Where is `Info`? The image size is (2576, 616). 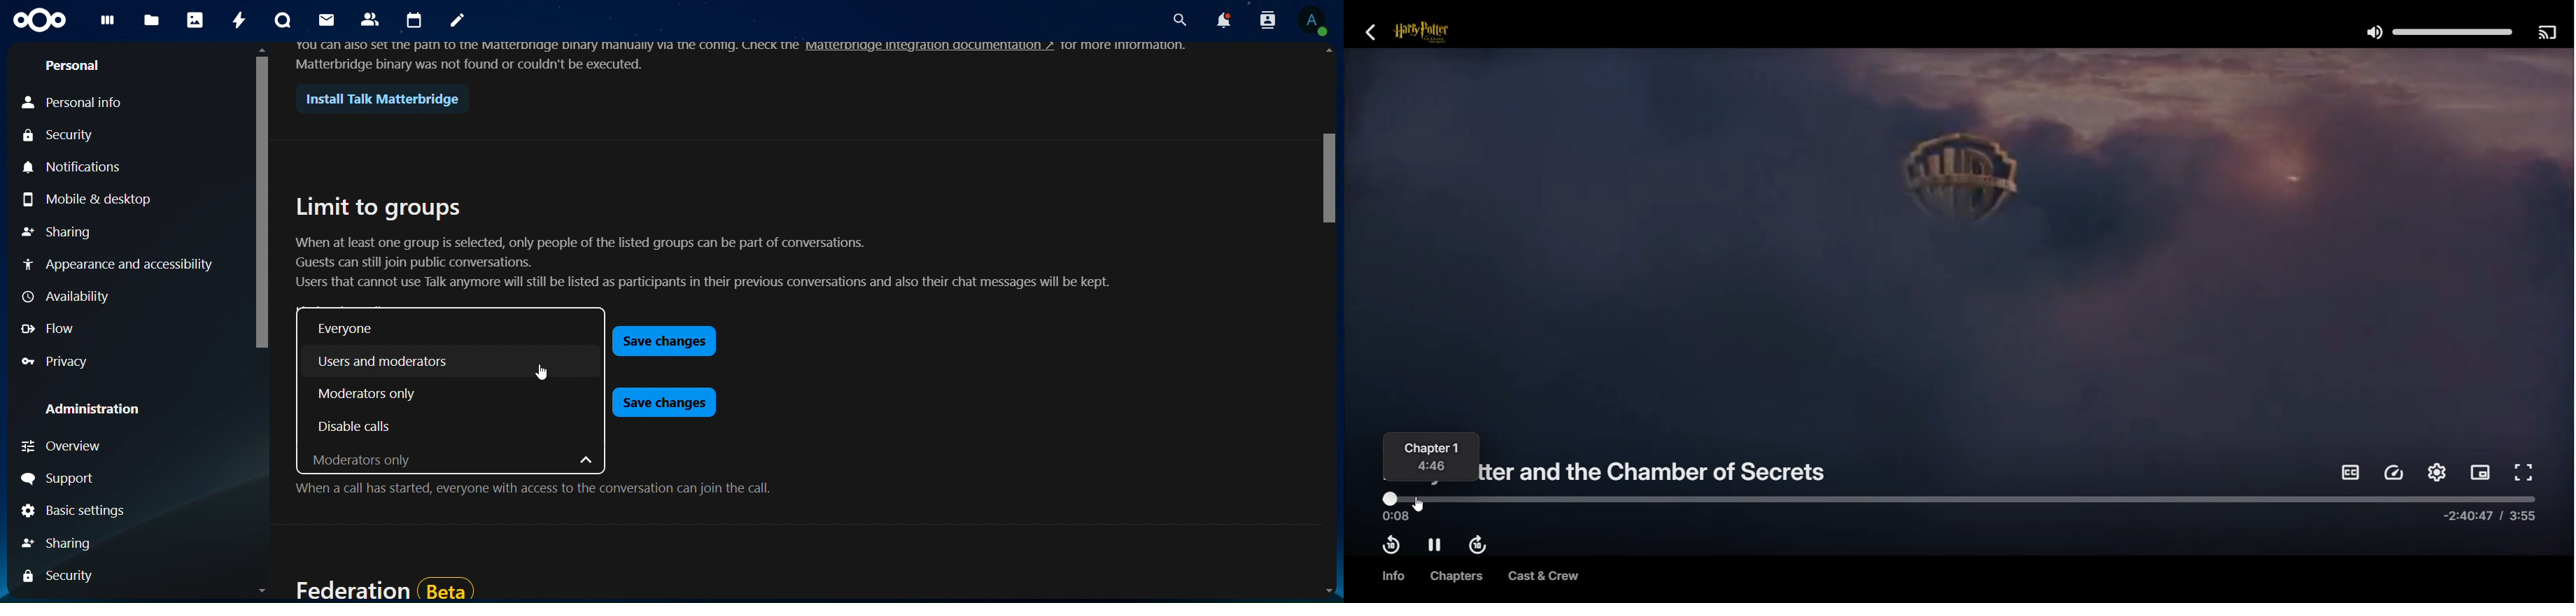 Info is located at coordinates (1392, 576).